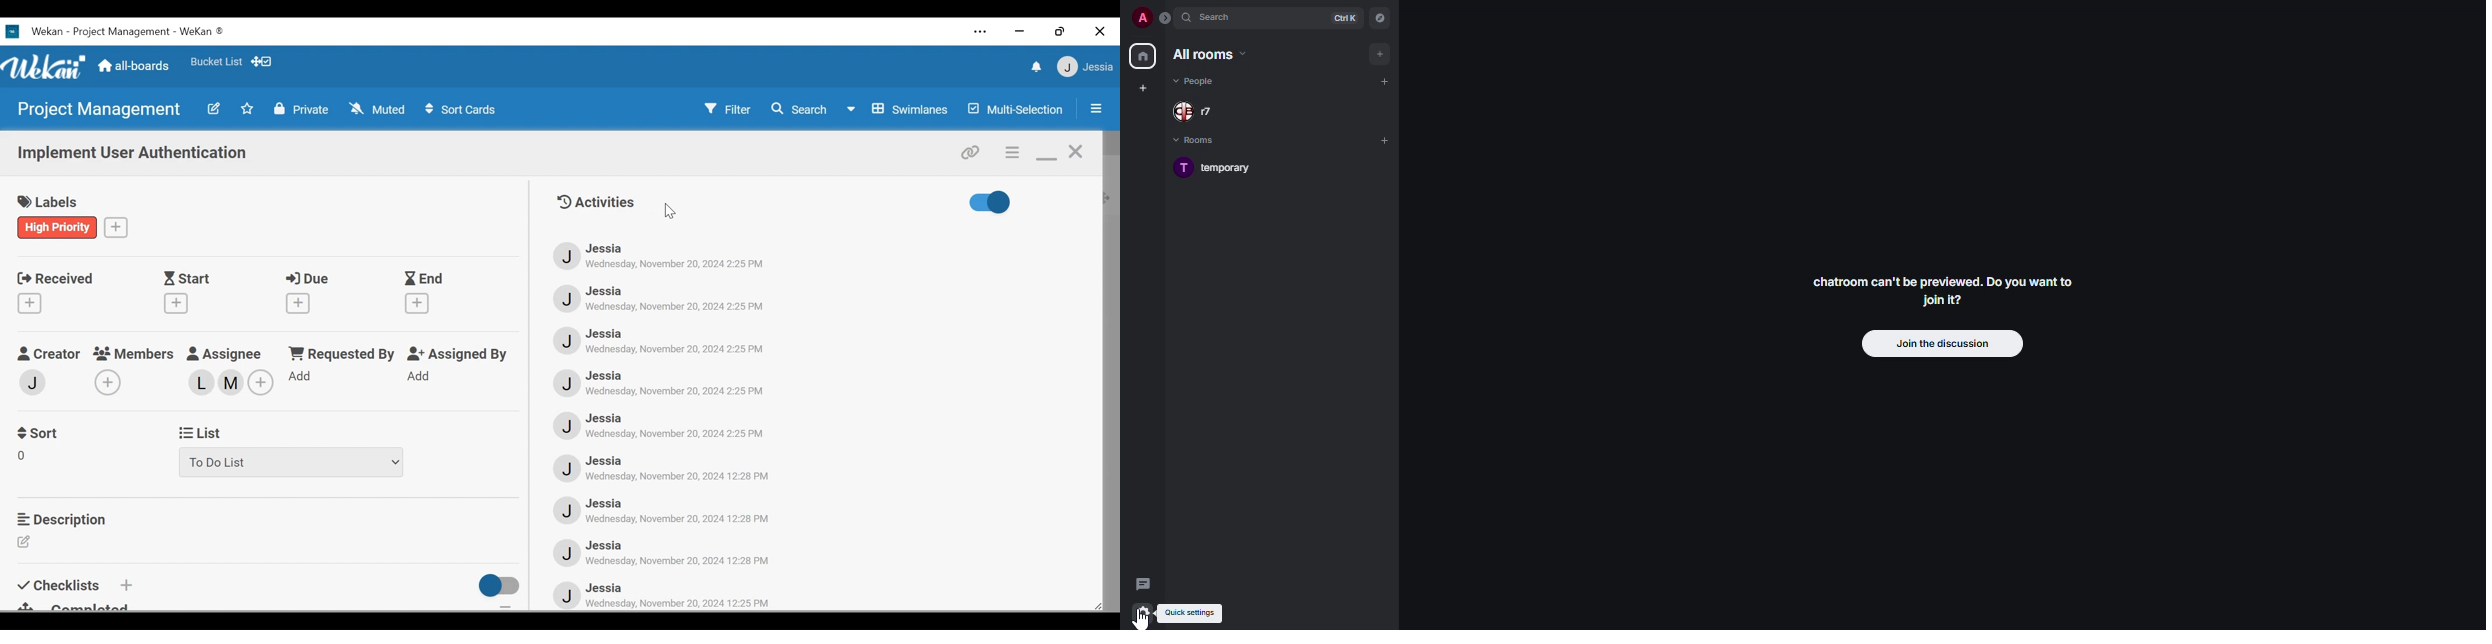 This screenshot has width=2492, height=644. What do you see at coordinates (1013, 152) in the screenshot?
I see `c` at bounding box center [1013, 152].